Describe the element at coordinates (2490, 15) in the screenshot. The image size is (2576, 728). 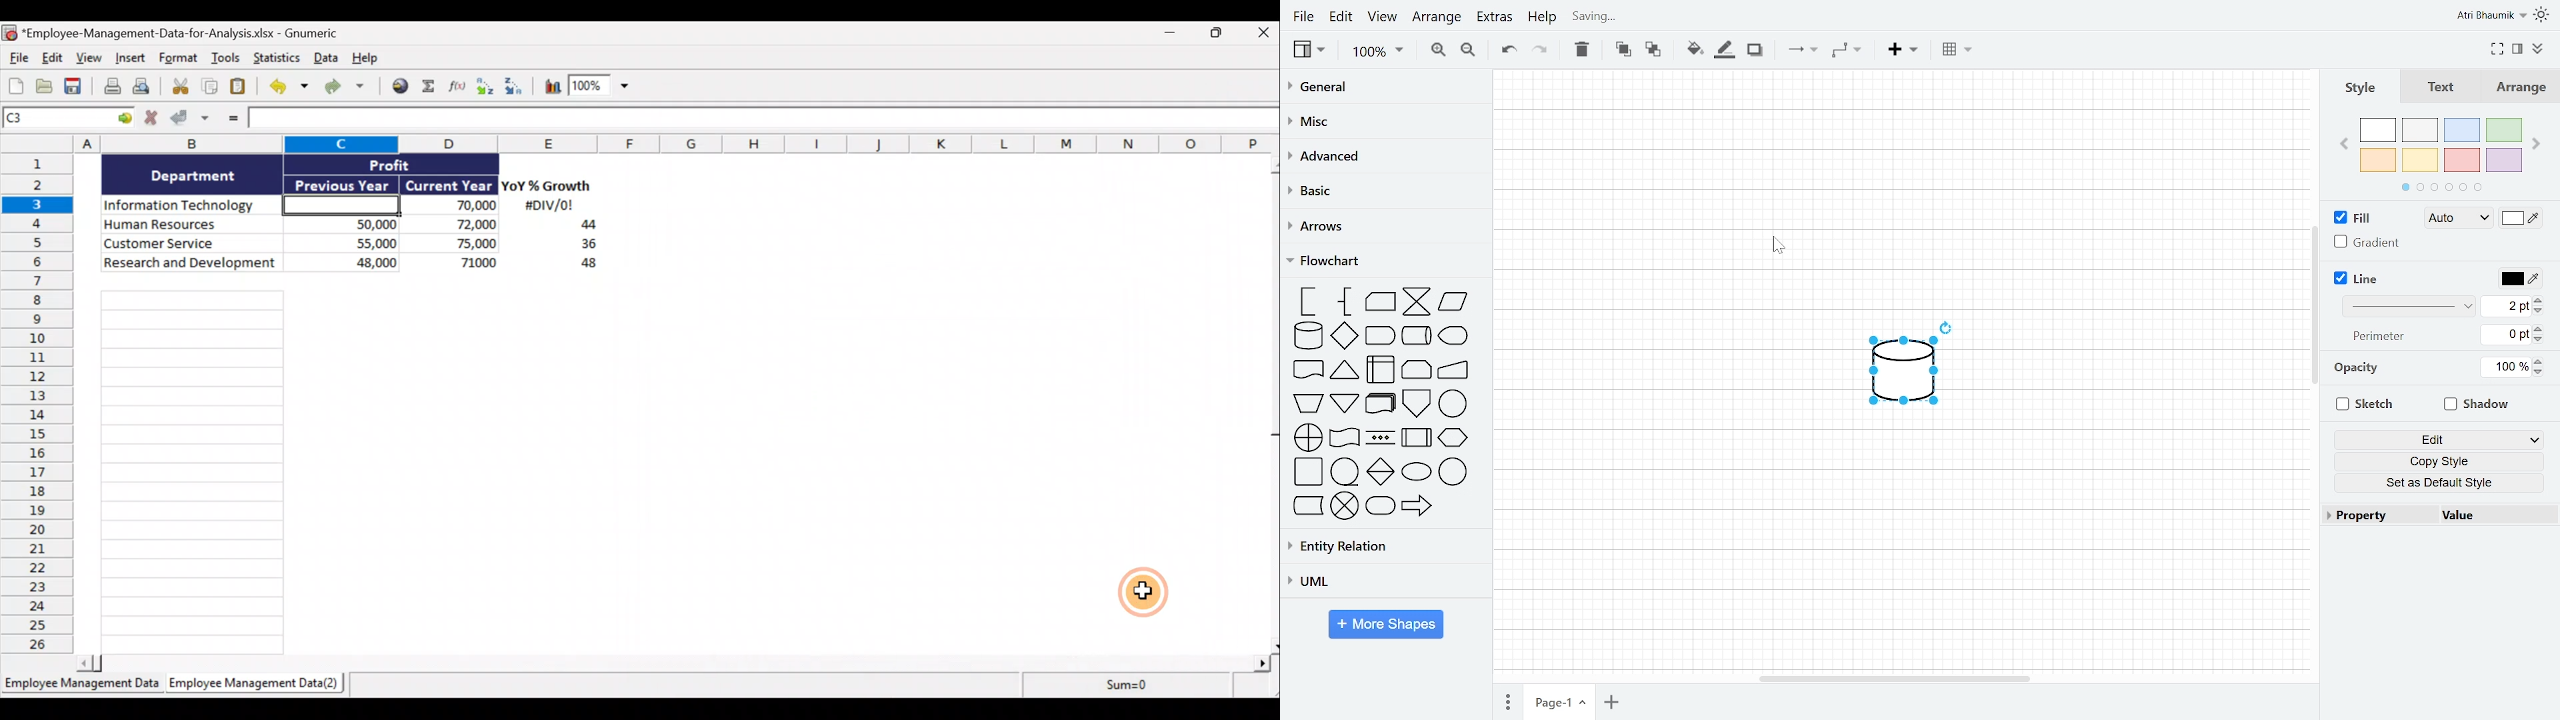
I see `Profile` at that location.